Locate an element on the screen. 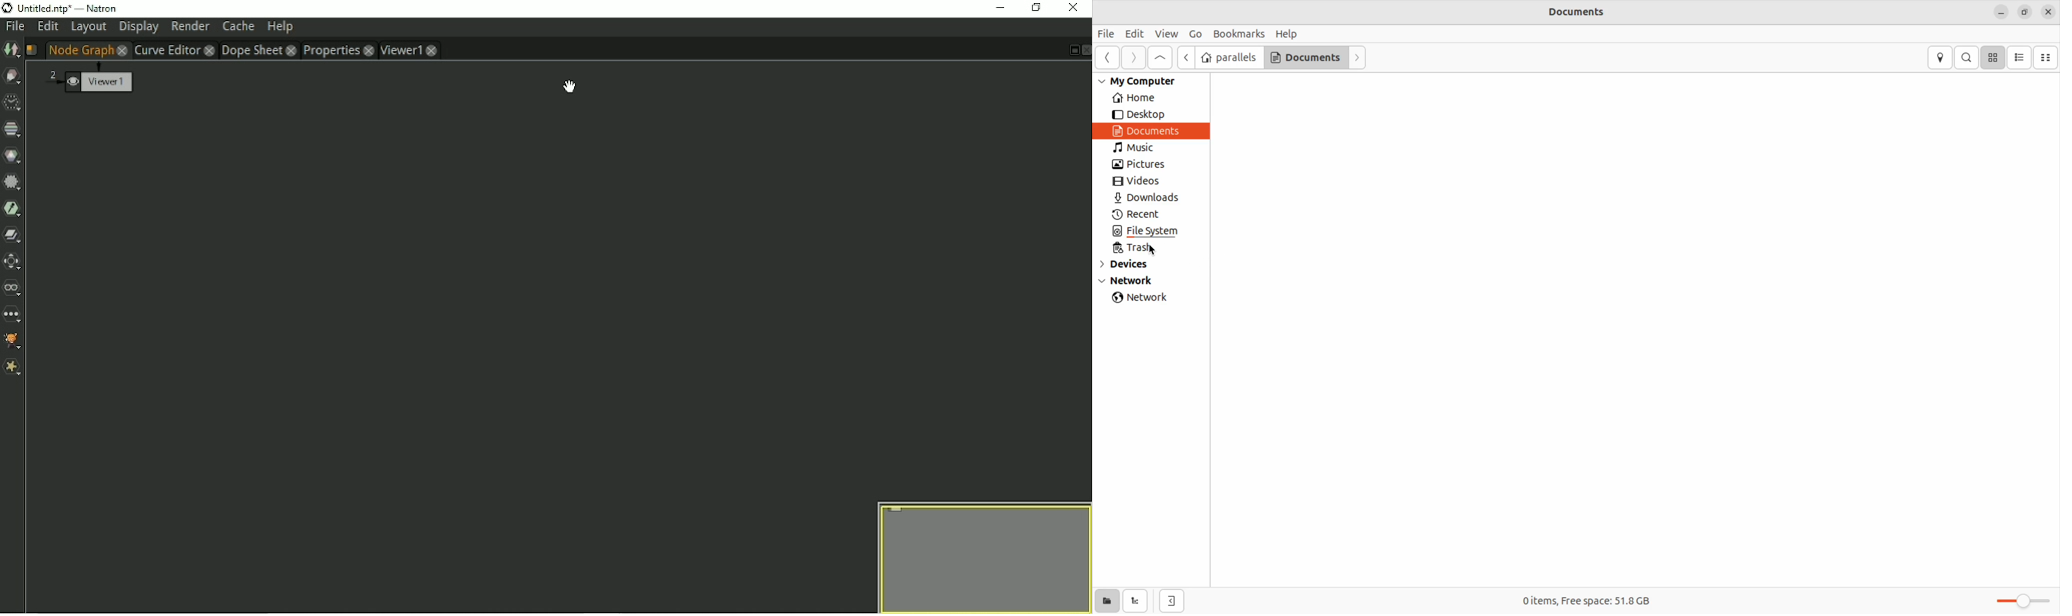 The image size is (2072, 616). trash is located at coordinates (1146, 247).